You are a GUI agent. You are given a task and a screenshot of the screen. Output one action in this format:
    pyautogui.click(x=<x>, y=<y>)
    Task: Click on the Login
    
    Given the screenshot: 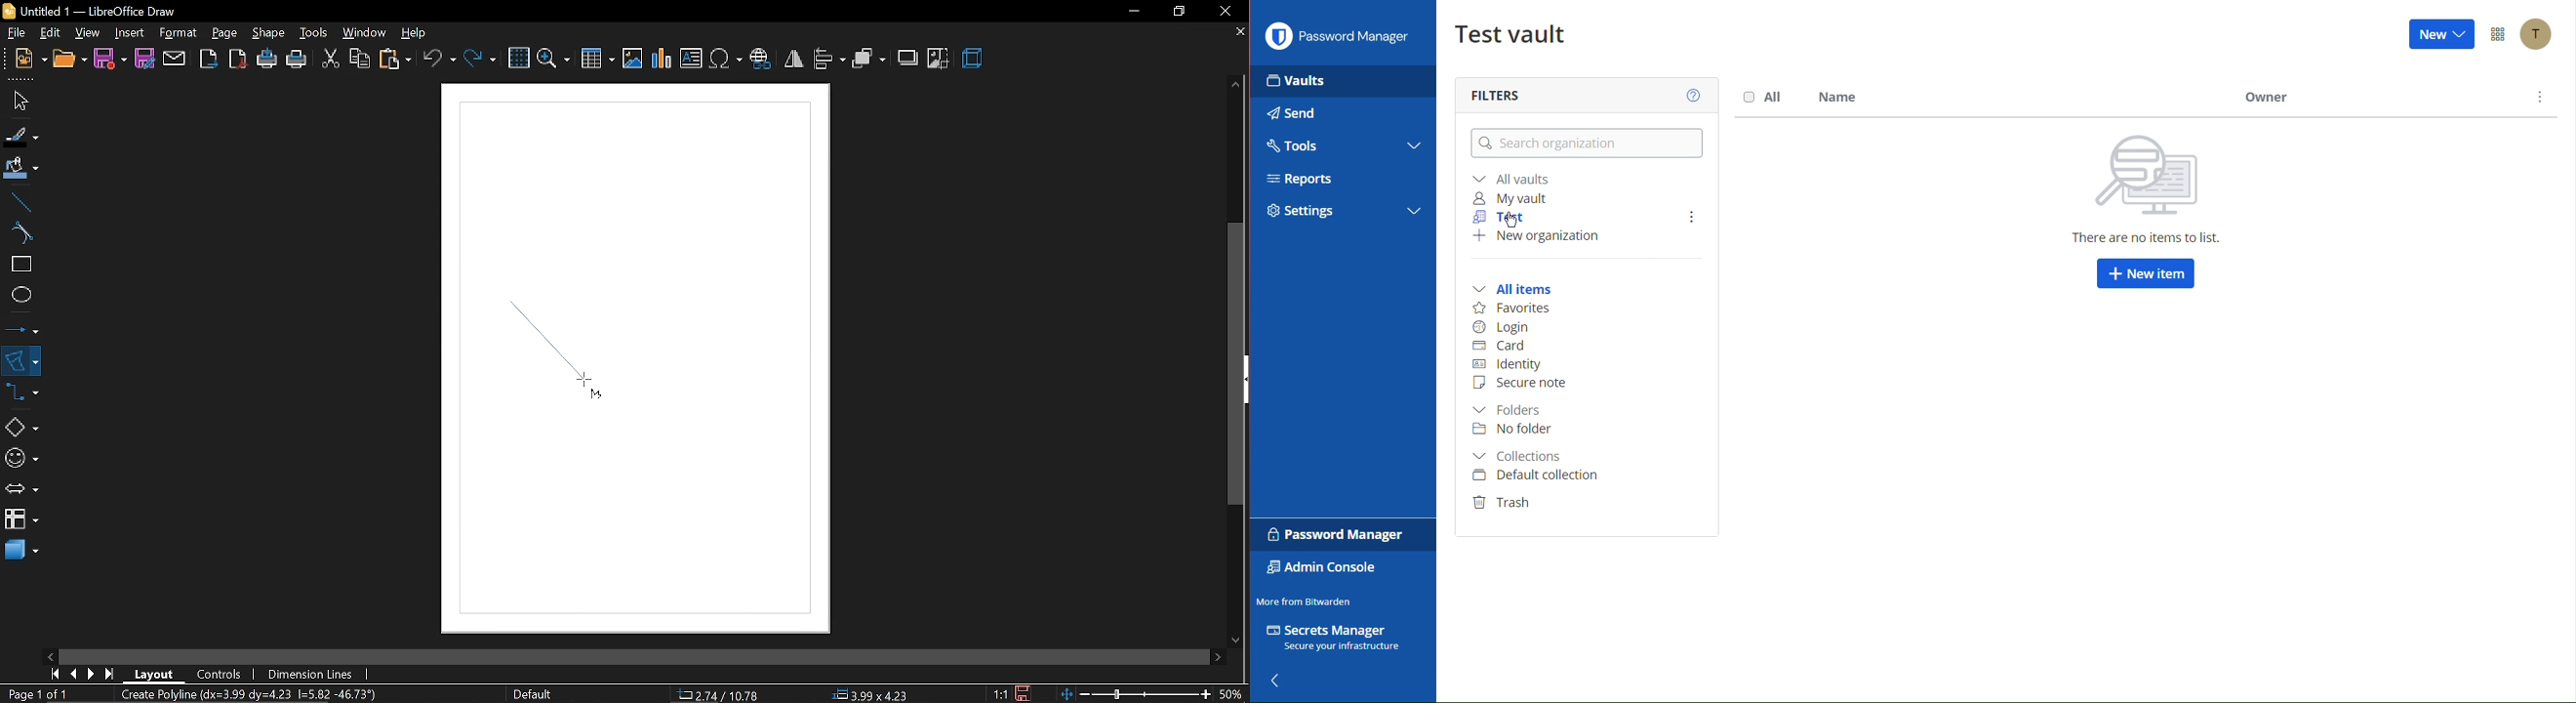 What is the action you would take?
    pyautogui.click(x=1503, y=327)
    